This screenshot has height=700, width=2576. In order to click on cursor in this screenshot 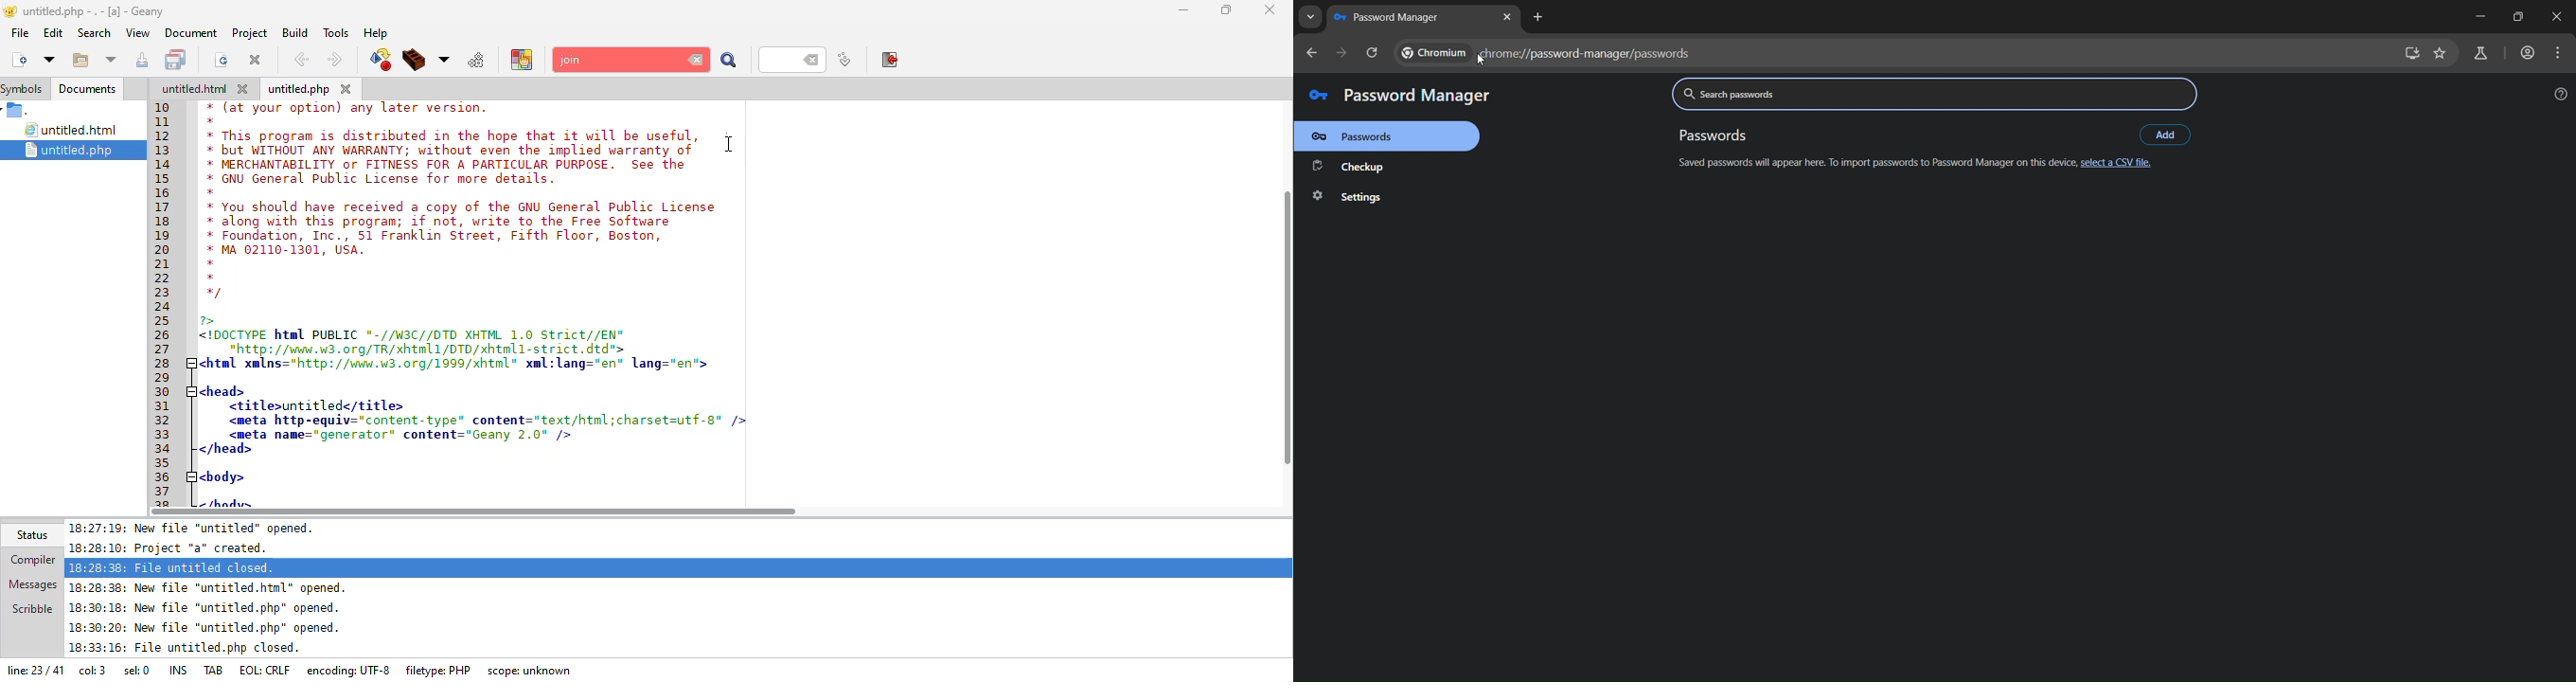, I will do `click(730, 143)`.